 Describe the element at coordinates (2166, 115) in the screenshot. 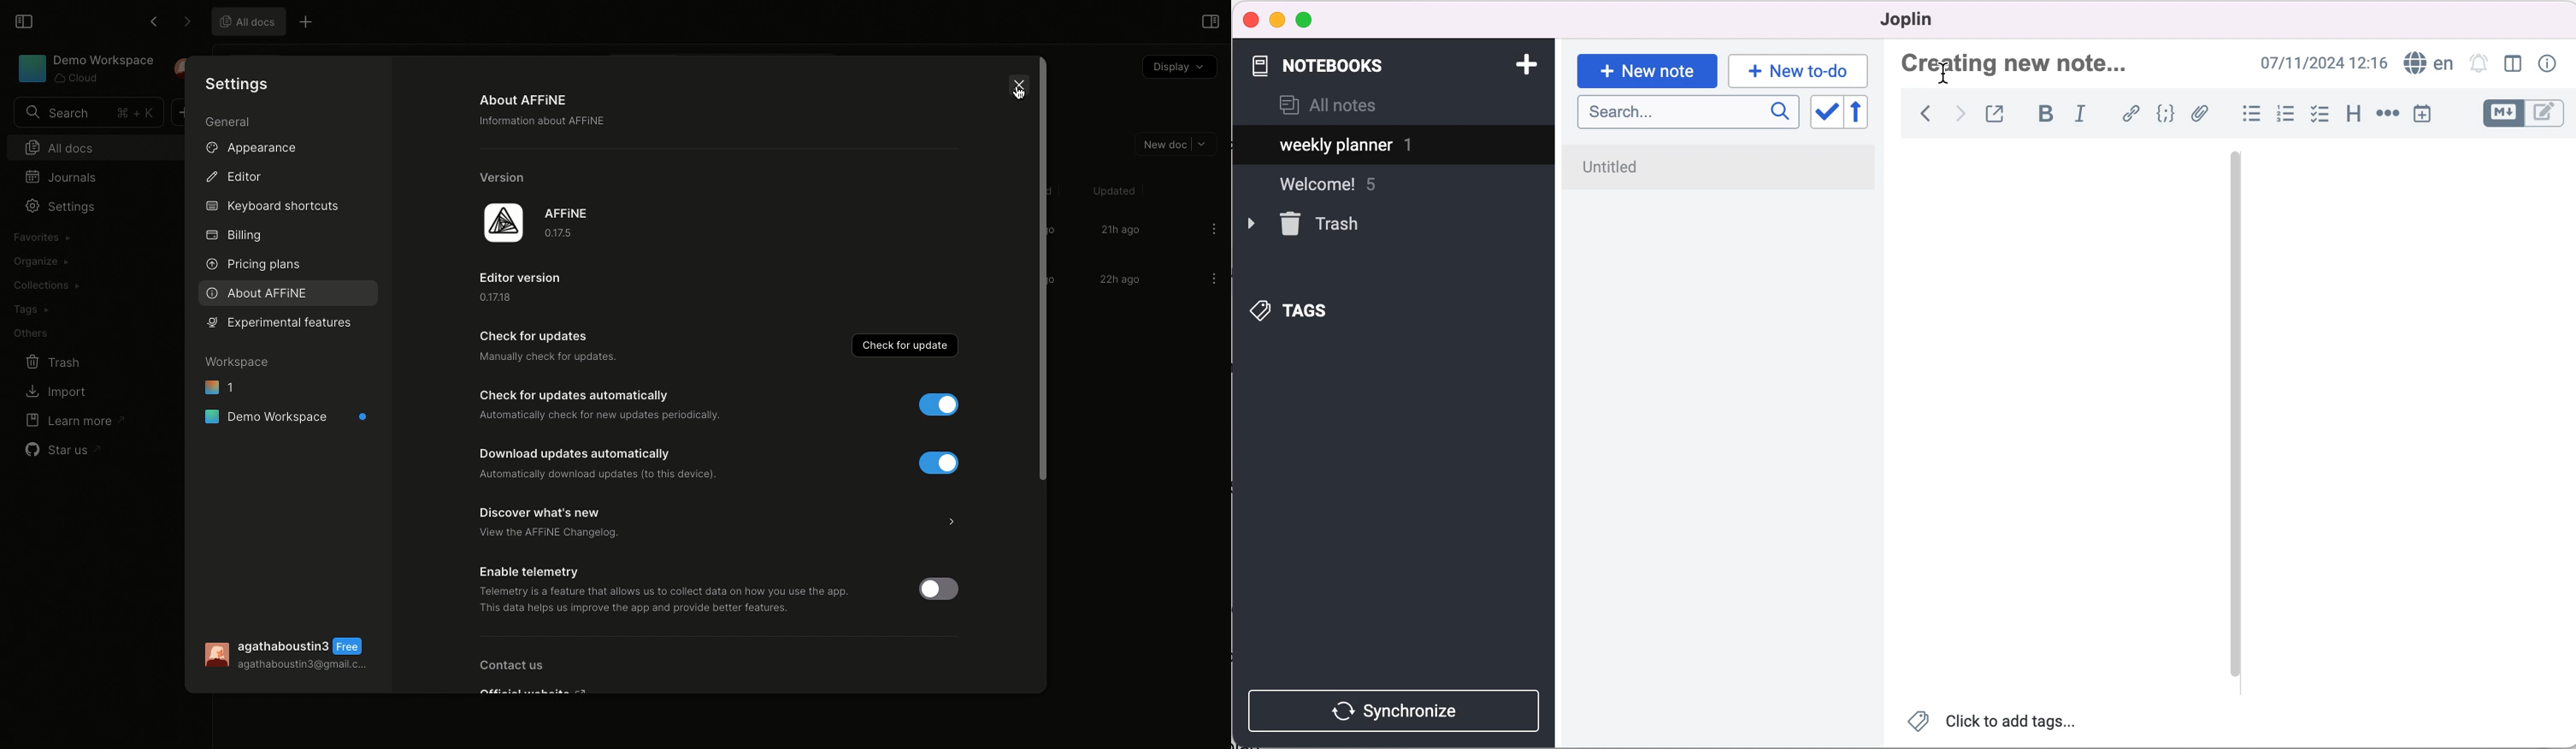

I see `code` at that location.